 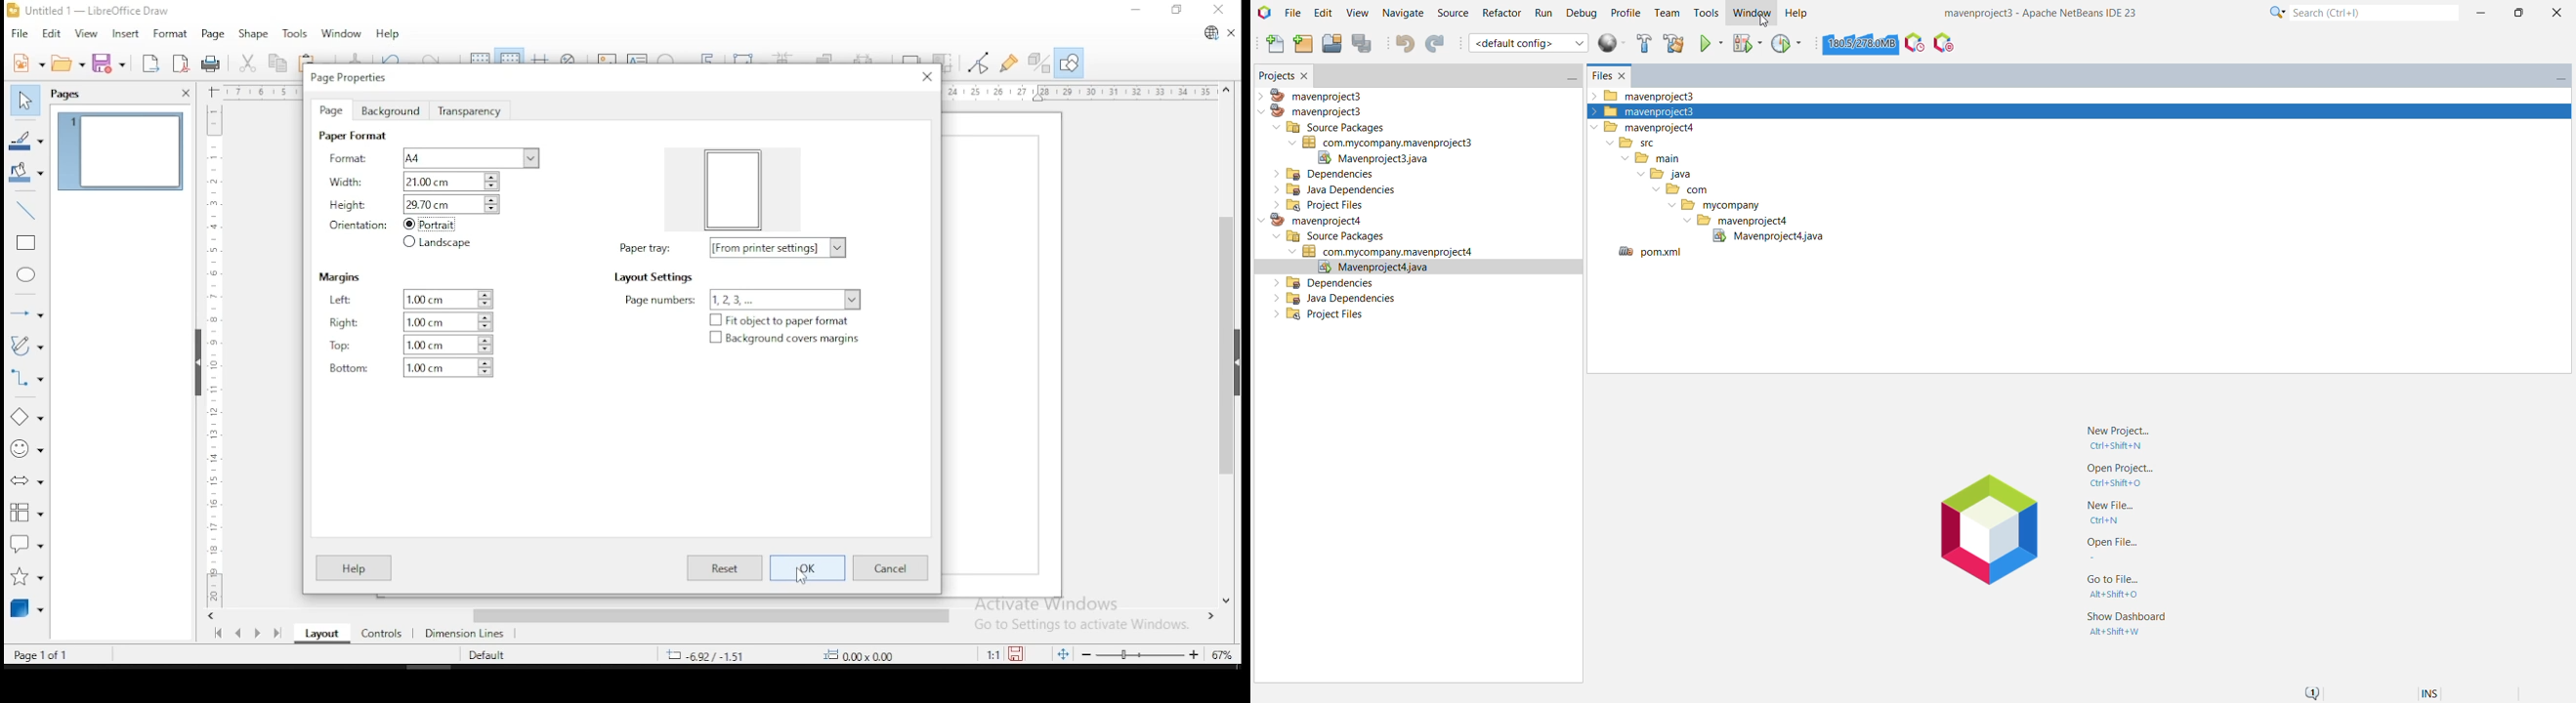 What do you see at coordinates (24, 454) in the screenshot?
I see `symbol shapes` at bounding box center [24, 454].